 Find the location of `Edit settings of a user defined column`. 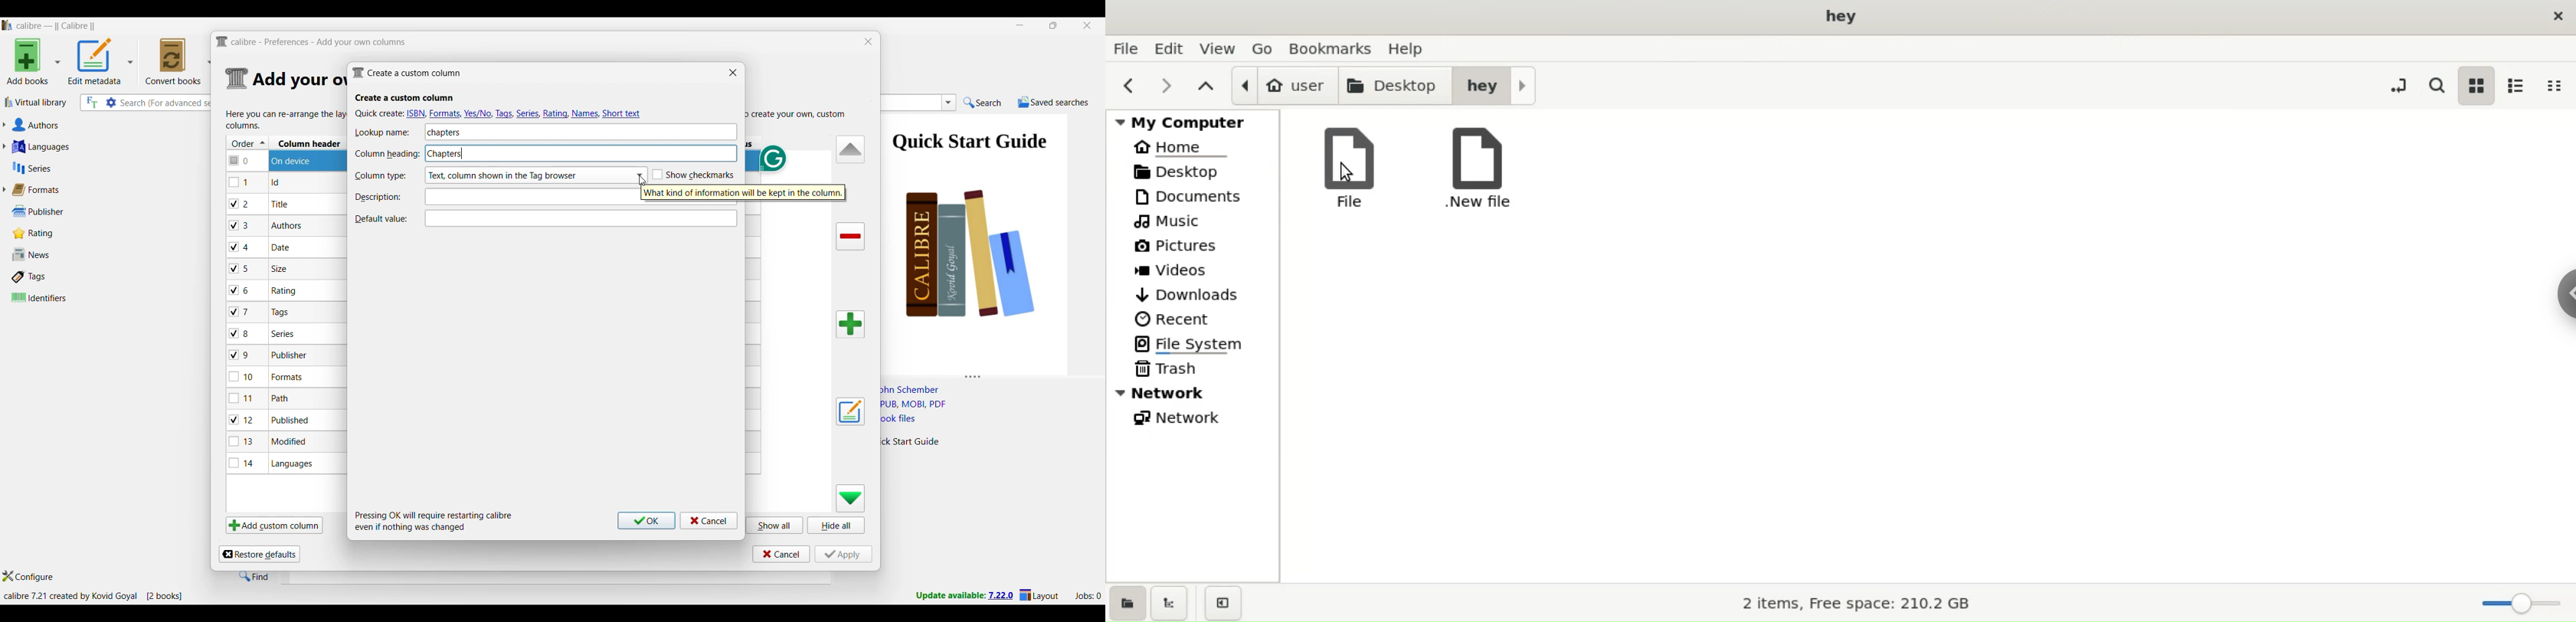

Edit settings of a user defined column is located at coordinates (851, 412).